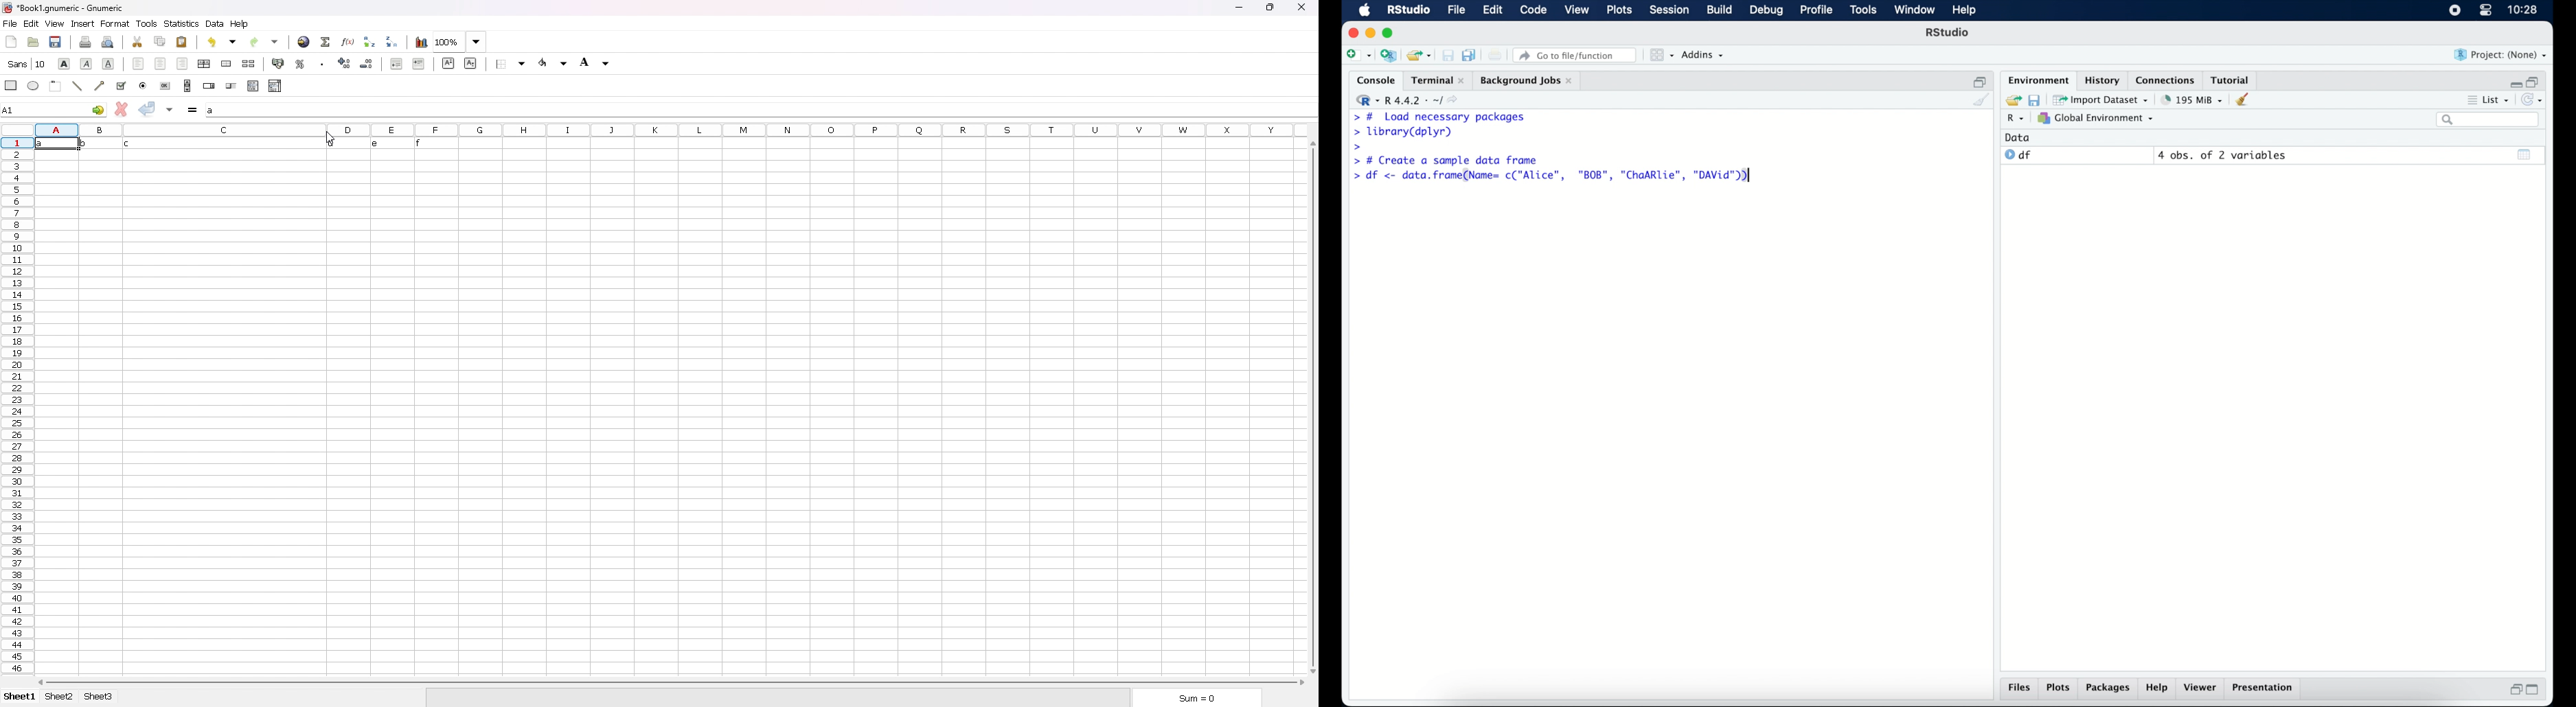  Describe the element at coordinates (2060, 689) in the screenshot. I see `plots` at that location.